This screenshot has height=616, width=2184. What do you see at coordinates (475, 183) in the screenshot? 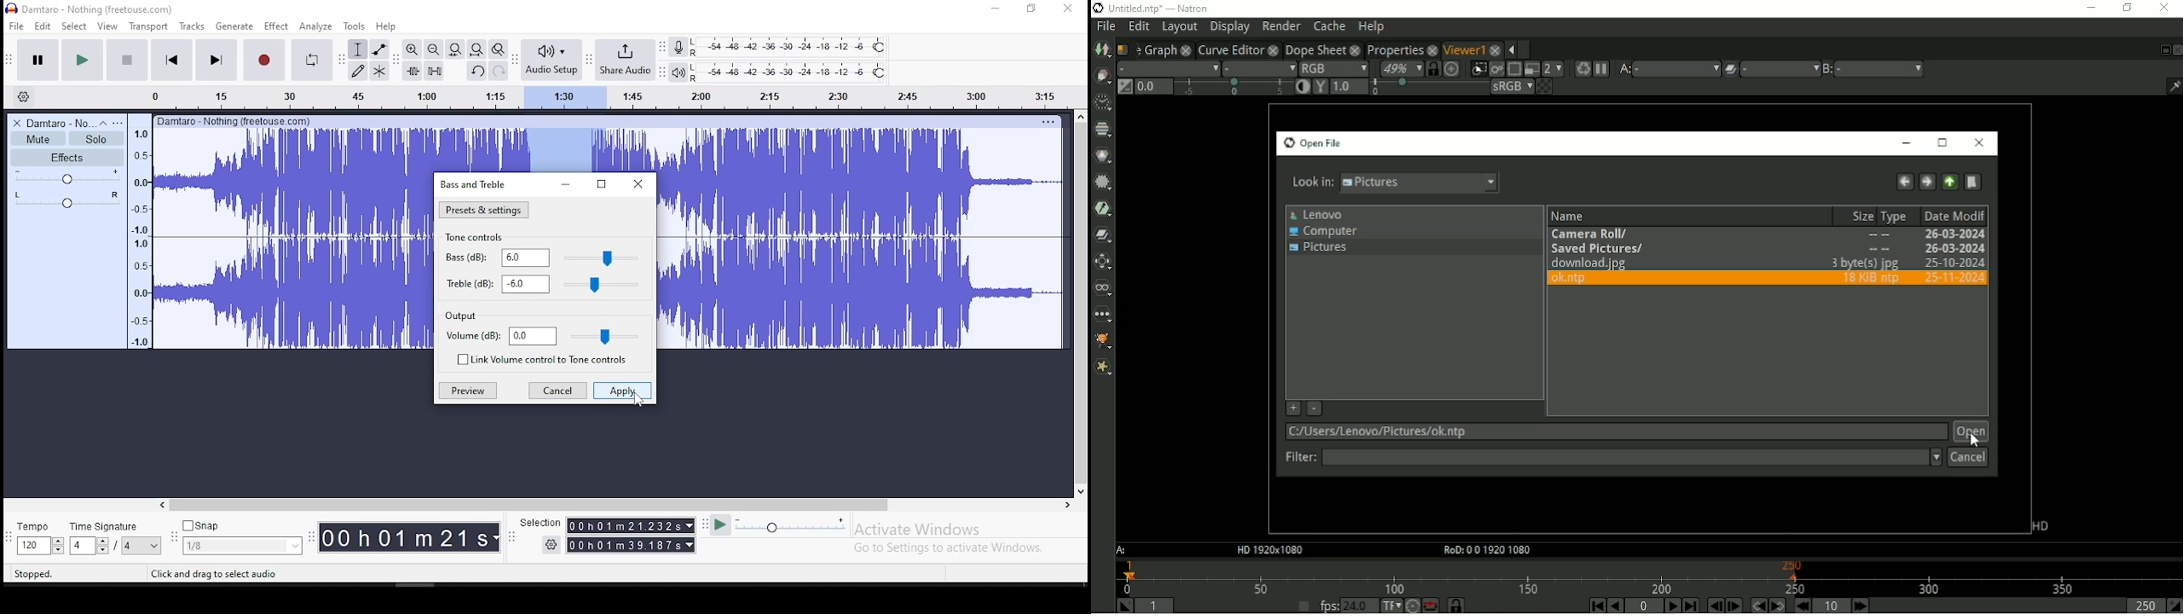
I see `bass and treble` at bounding box center [475, 183].